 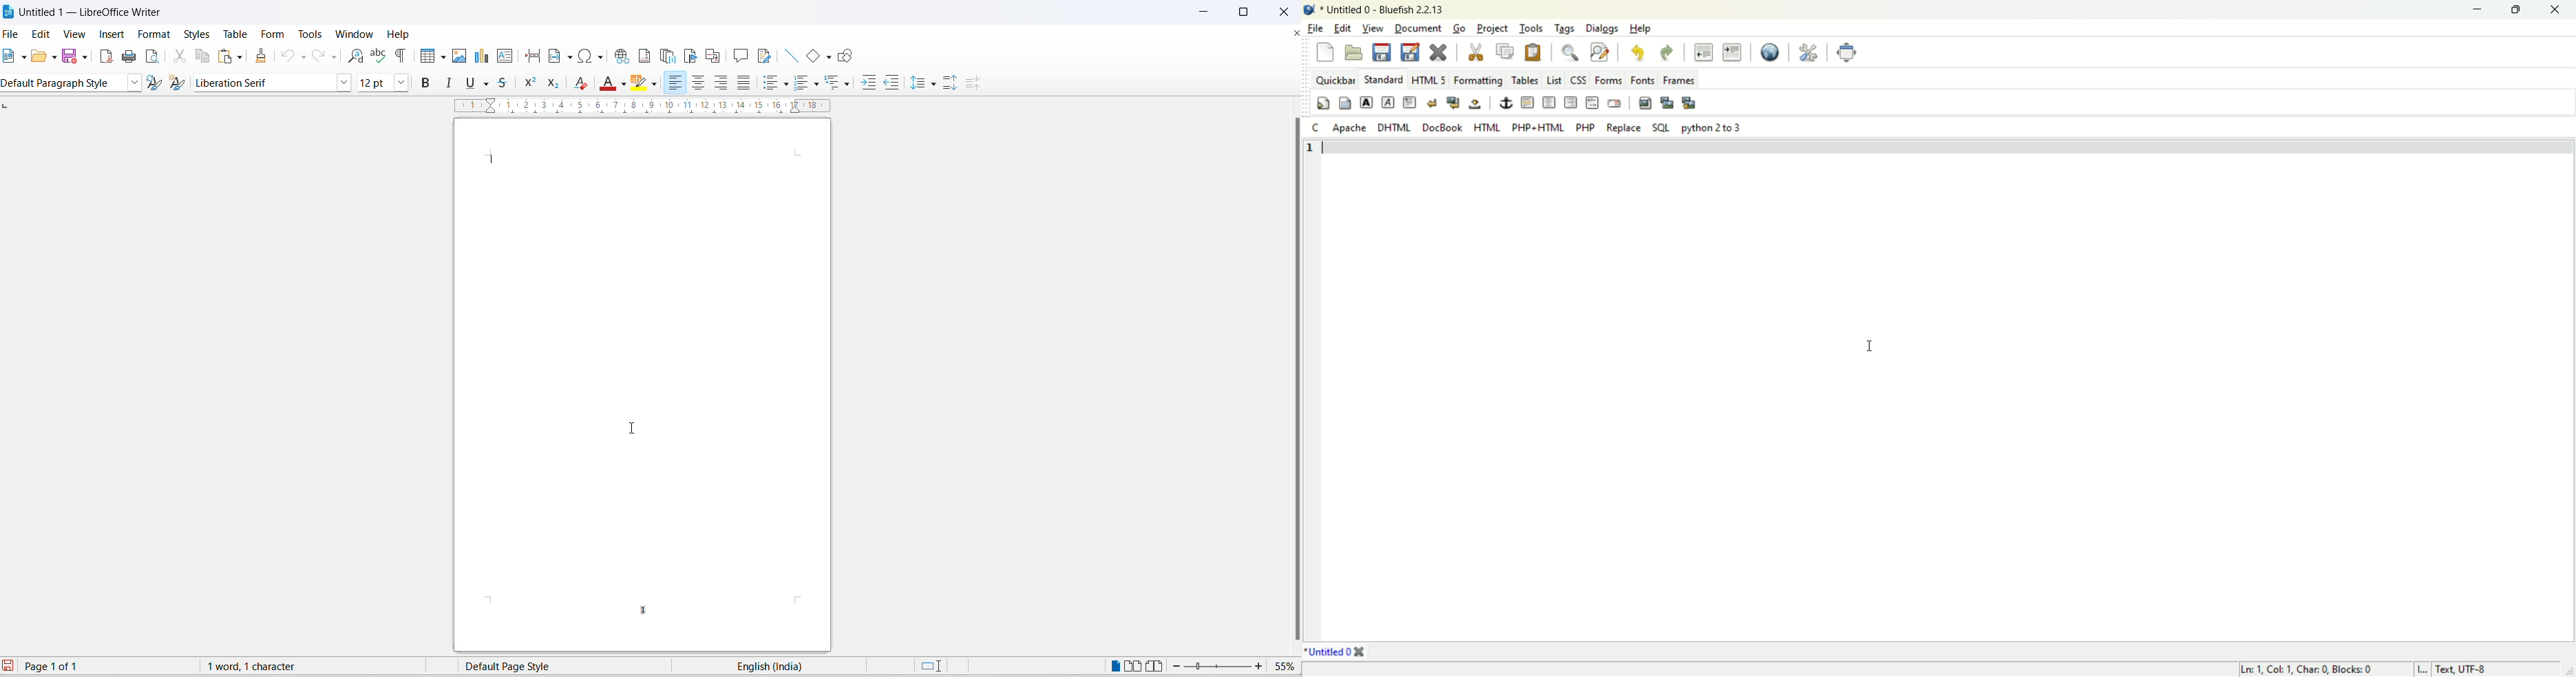 What do you see at coordinates (1506, 51) in the screenshot?
I see `copy` at bounding box center [1506, 51].